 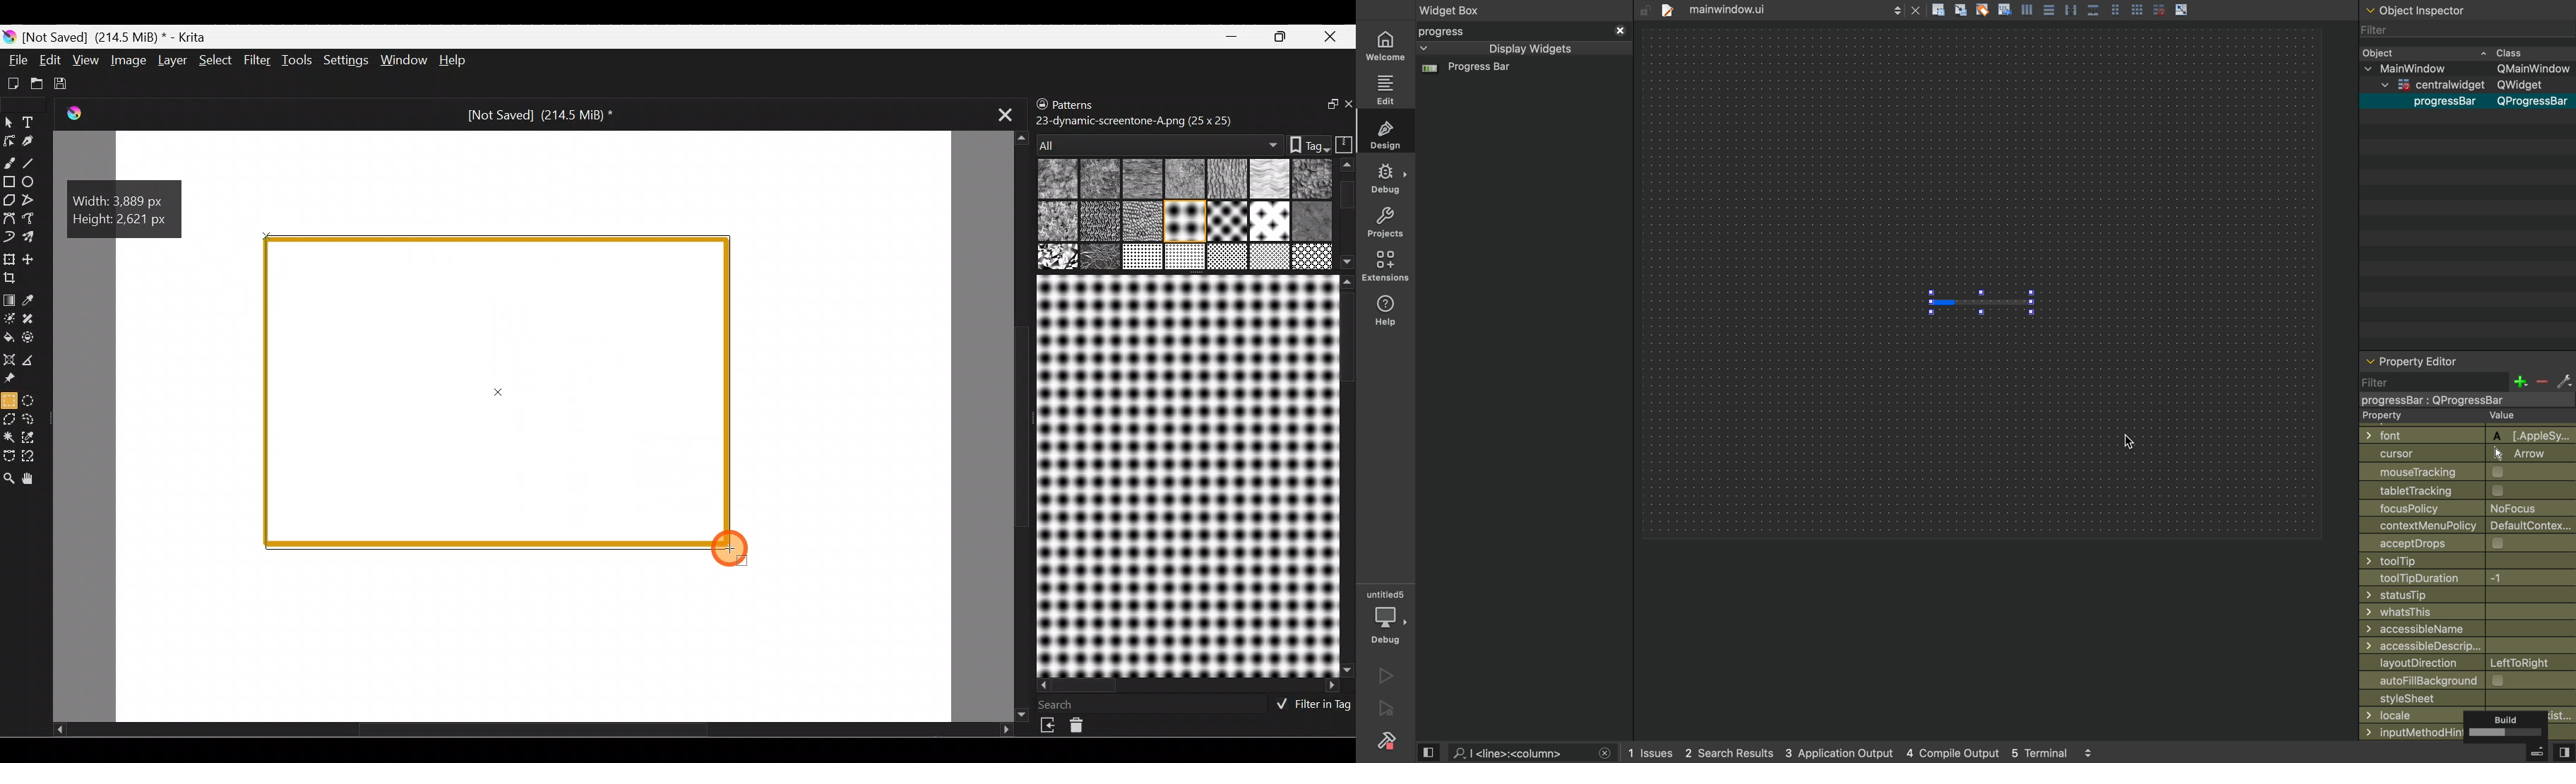 What do you see at coordinates (49, 61) in the screenshot?
I see `Edit` at bounding box center [49, 61].